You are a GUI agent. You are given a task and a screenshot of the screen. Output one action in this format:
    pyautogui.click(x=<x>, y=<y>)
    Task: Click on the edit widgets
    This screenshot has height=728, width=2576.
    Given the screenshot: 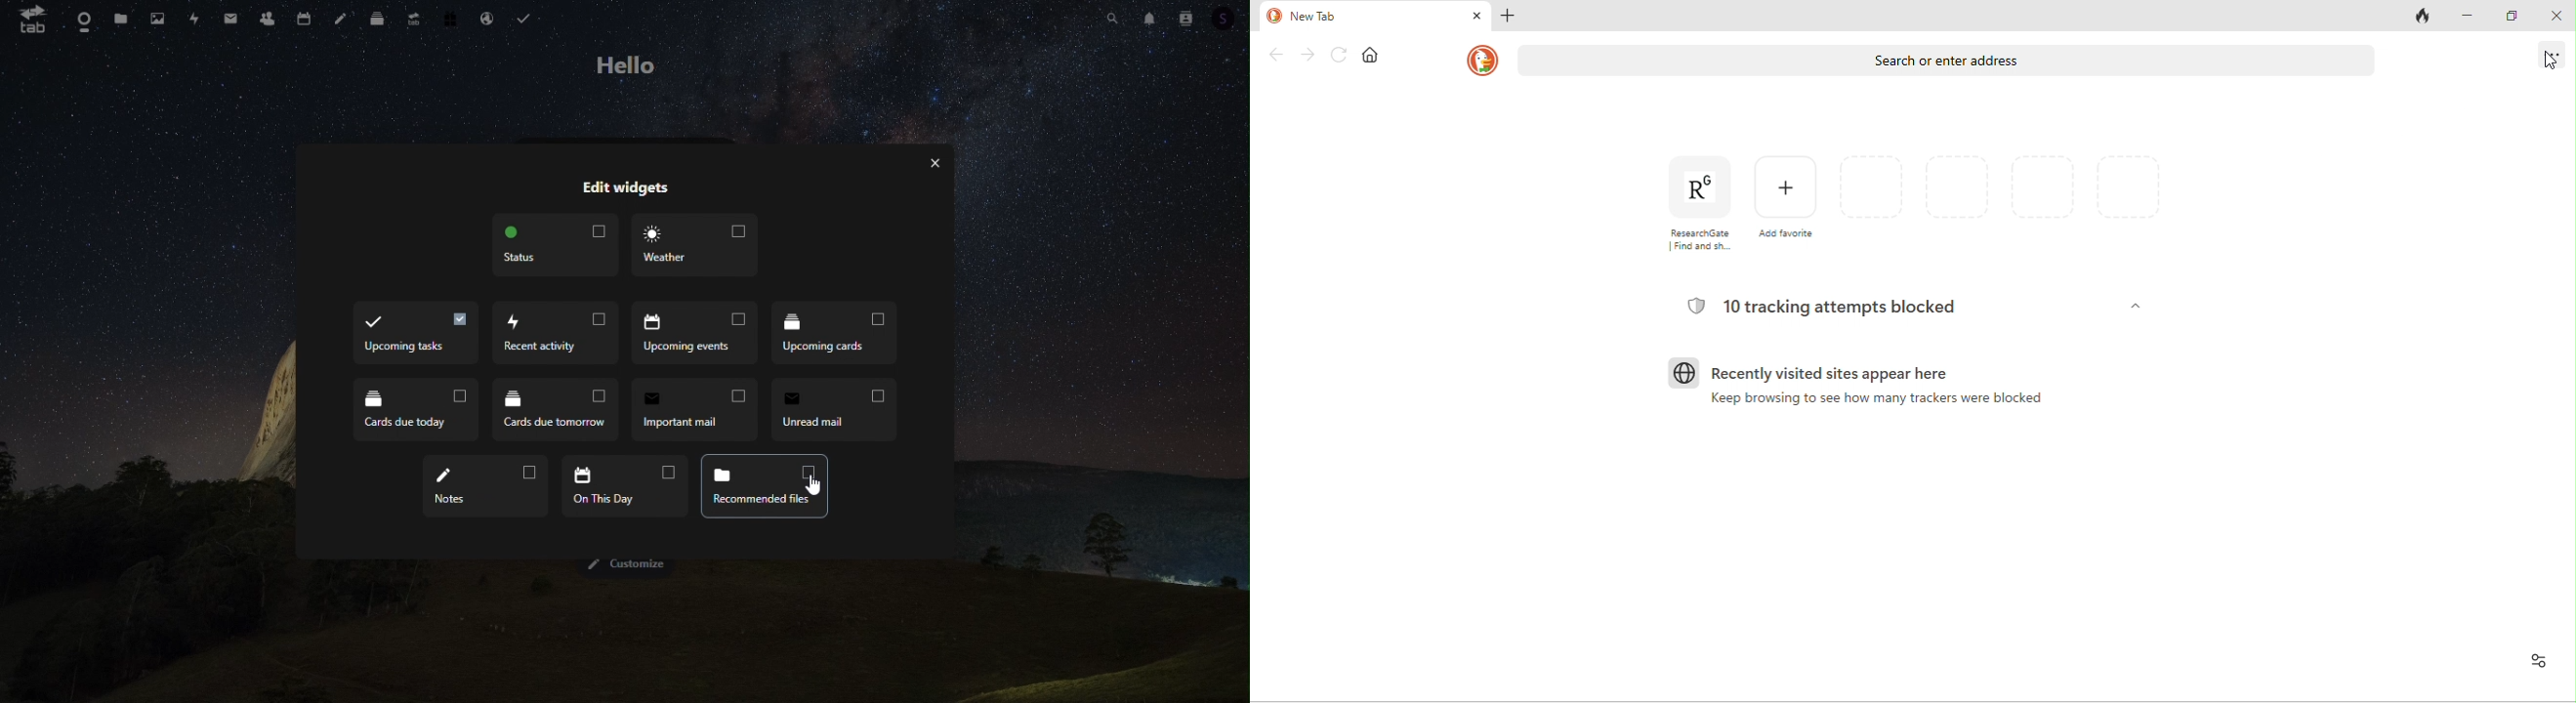 What is the action you would take?
    pyautogui.click(x=620, y=190)
    